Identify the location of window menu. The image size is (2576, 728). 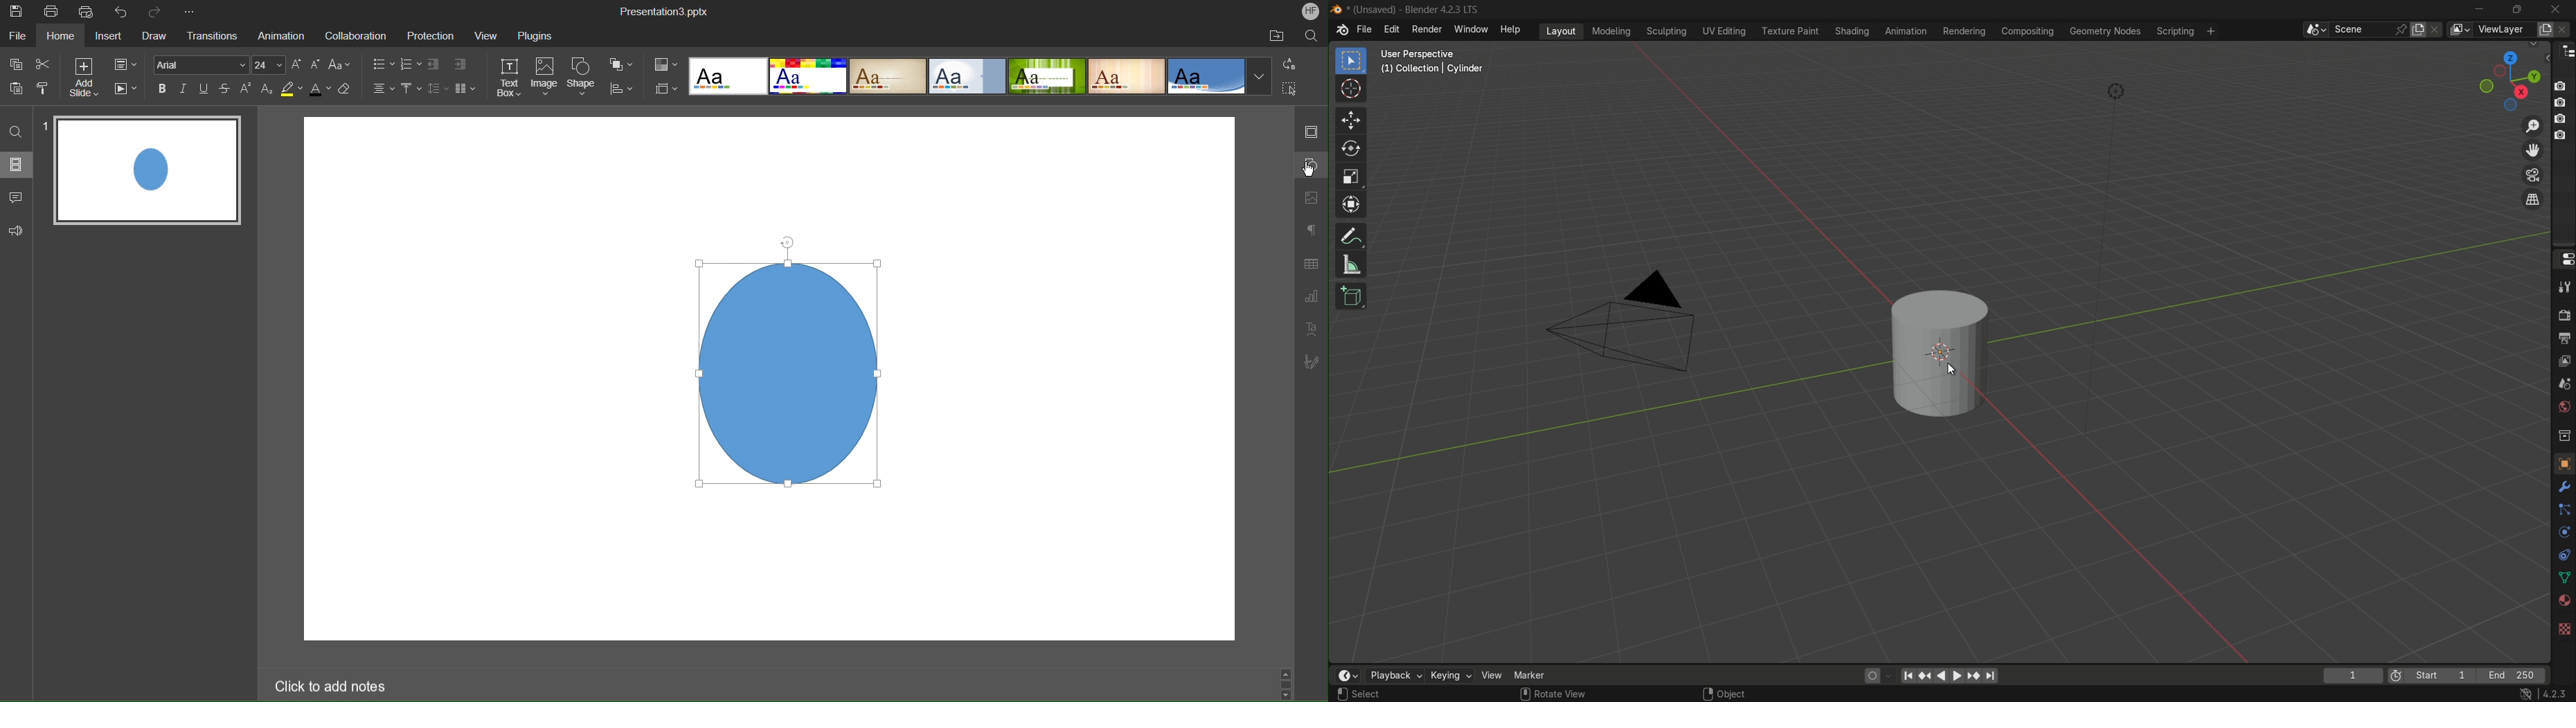
(1472, 31).